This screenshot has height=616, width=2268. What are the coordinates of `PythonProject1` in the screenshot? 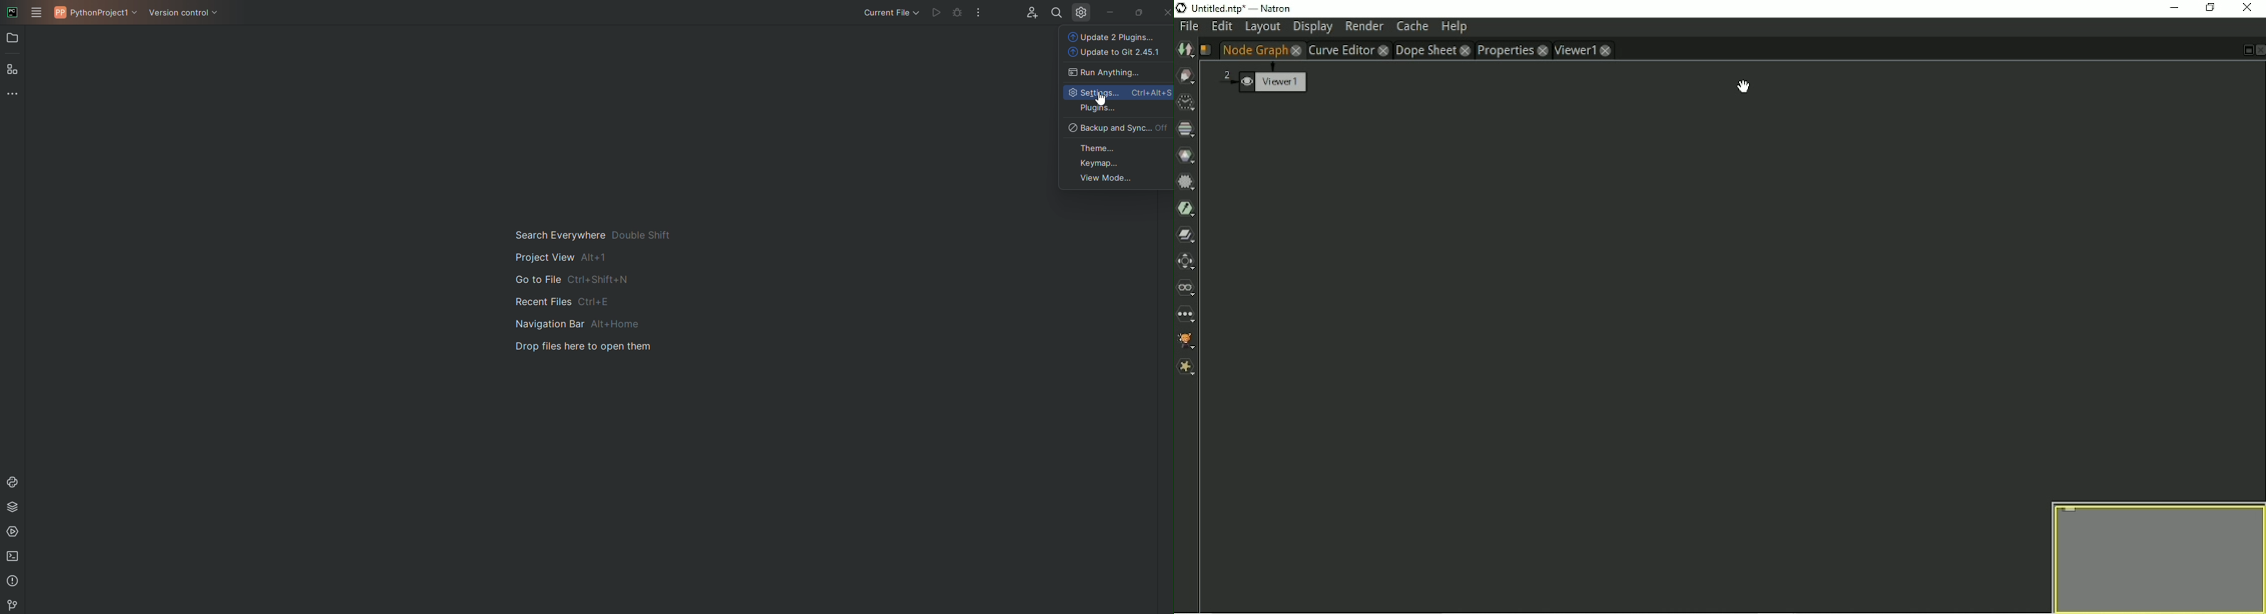 It's located at (97, 15).